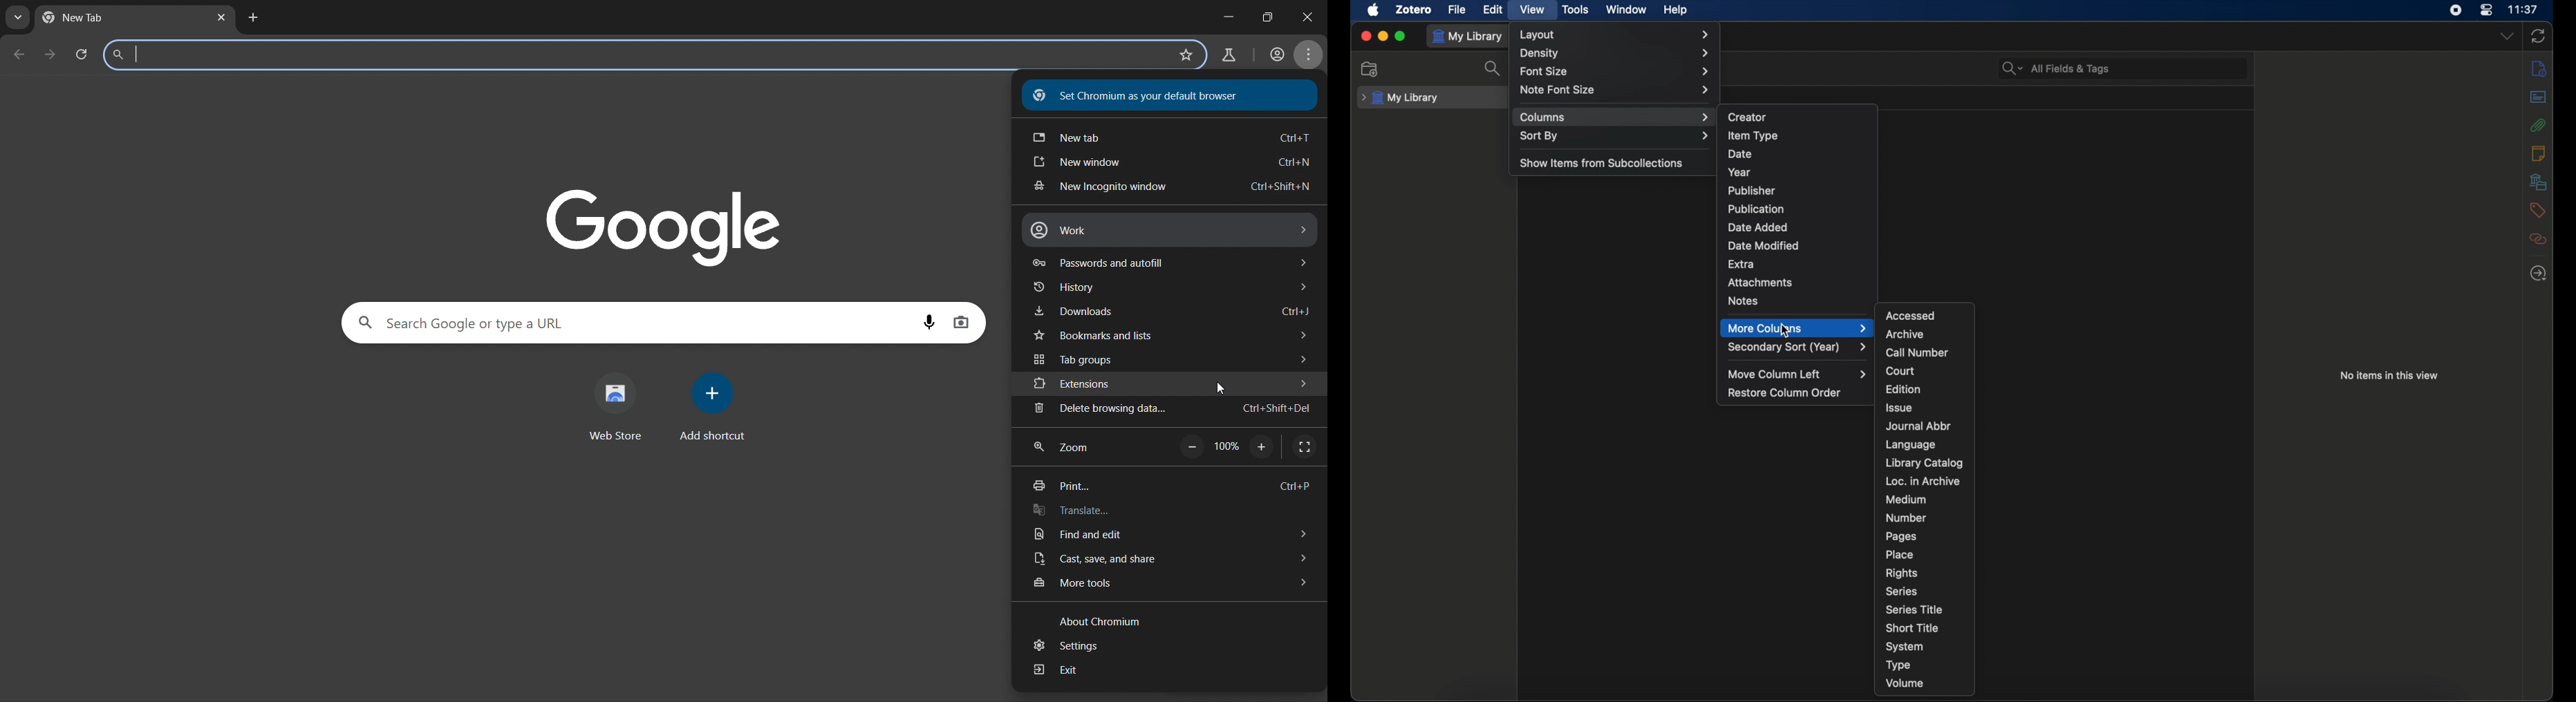 Image resolution: width=2576 pixels, height=728 pixels. Describe the element at coordinates (2538, 96) in the screenshot. I see `abstract` at that location.